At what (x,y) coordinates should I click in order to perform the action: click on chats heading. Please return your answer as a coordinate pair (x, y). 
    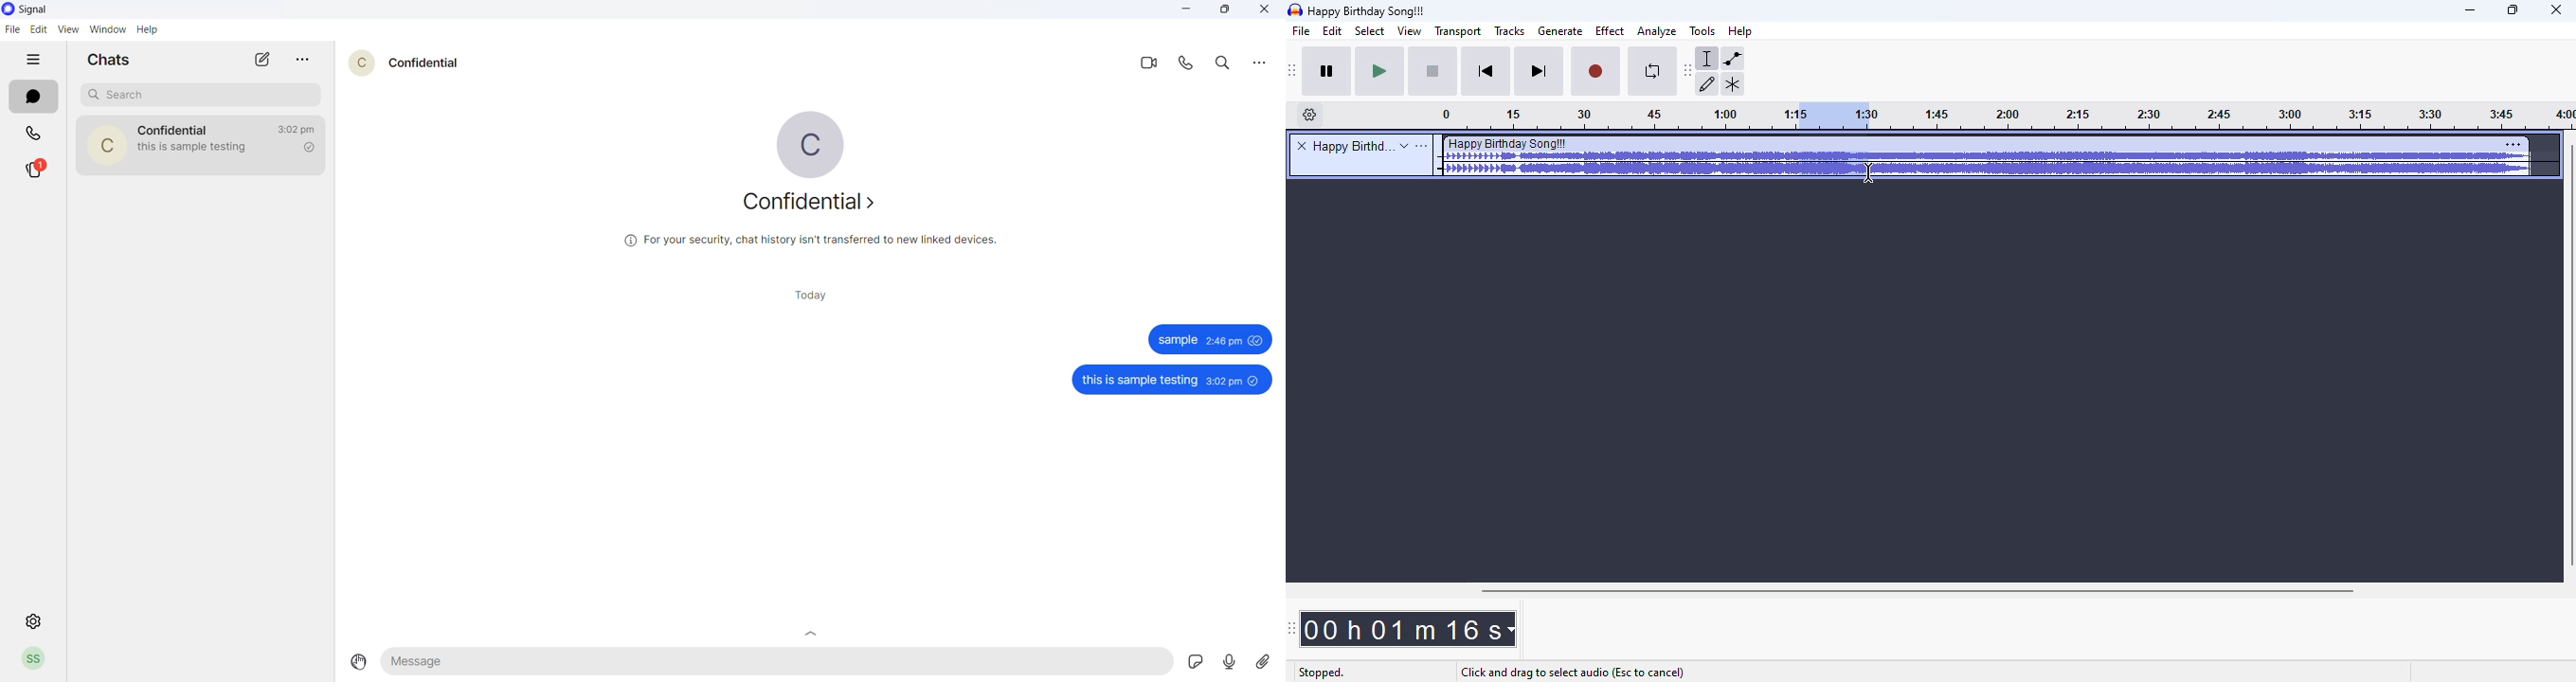
    Looking at the image, I should click on (113, 59).